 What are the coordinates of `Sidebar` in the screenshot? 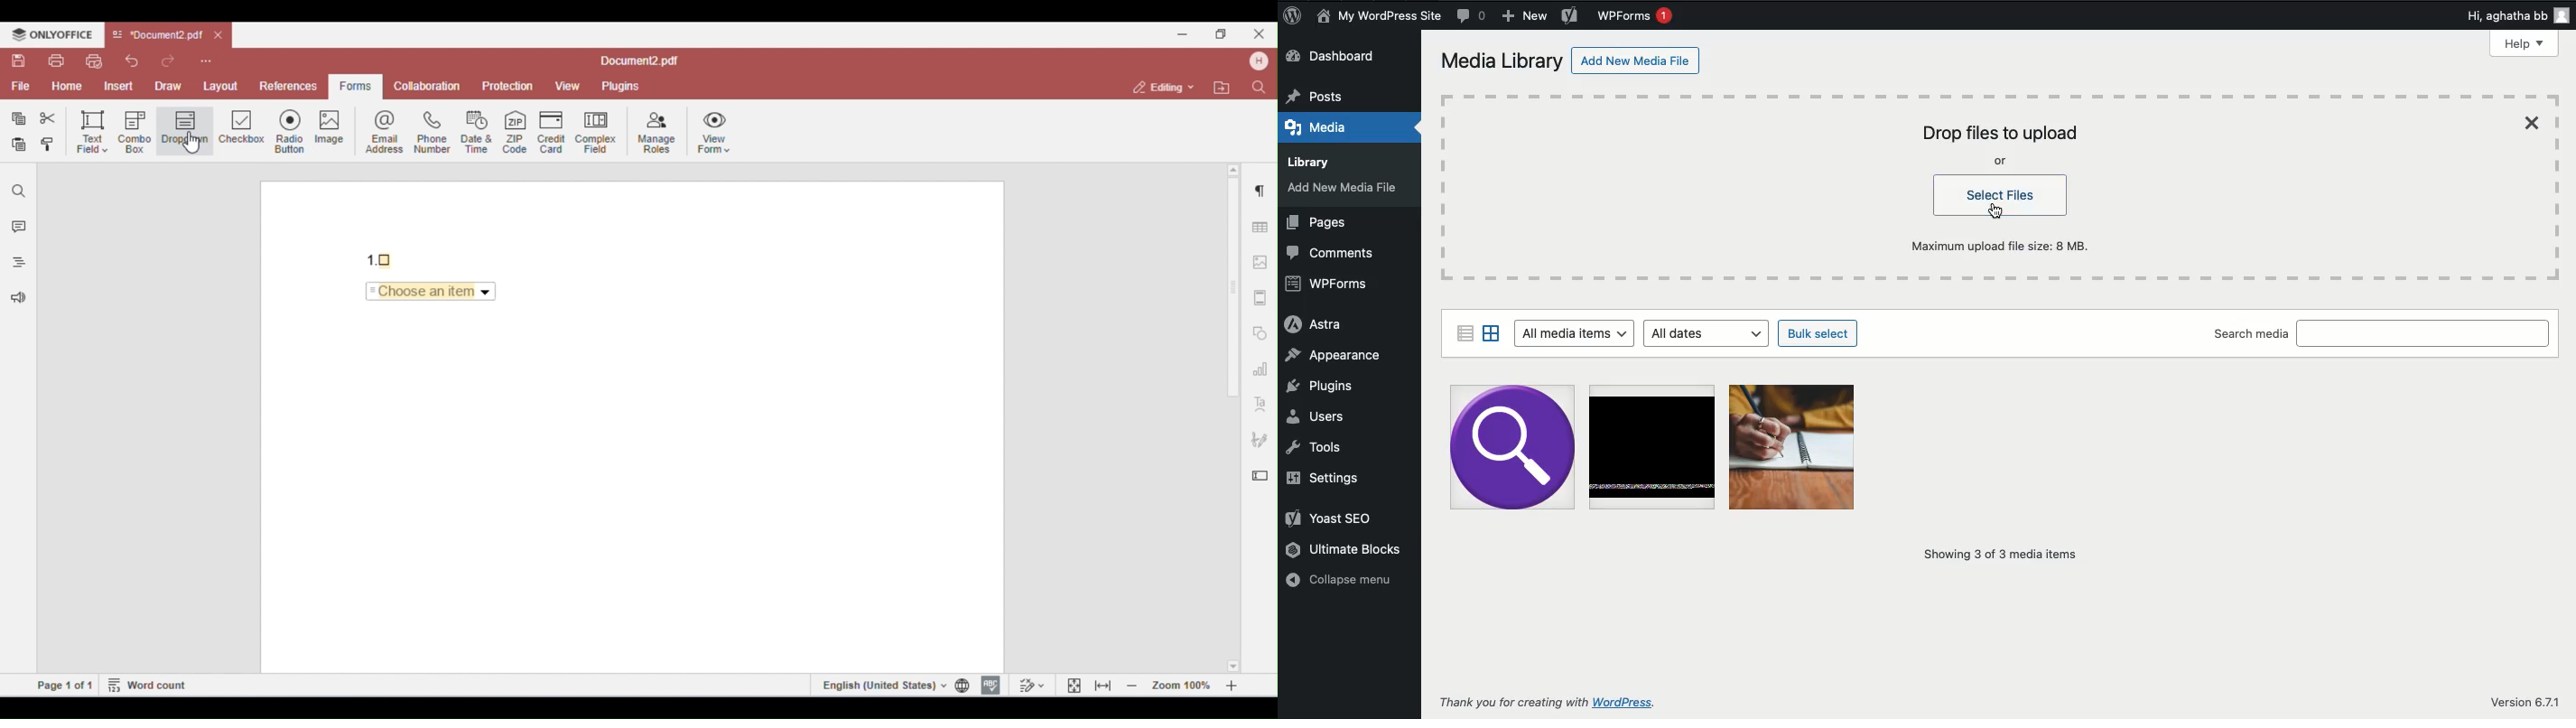 It's located at (1464, 331).